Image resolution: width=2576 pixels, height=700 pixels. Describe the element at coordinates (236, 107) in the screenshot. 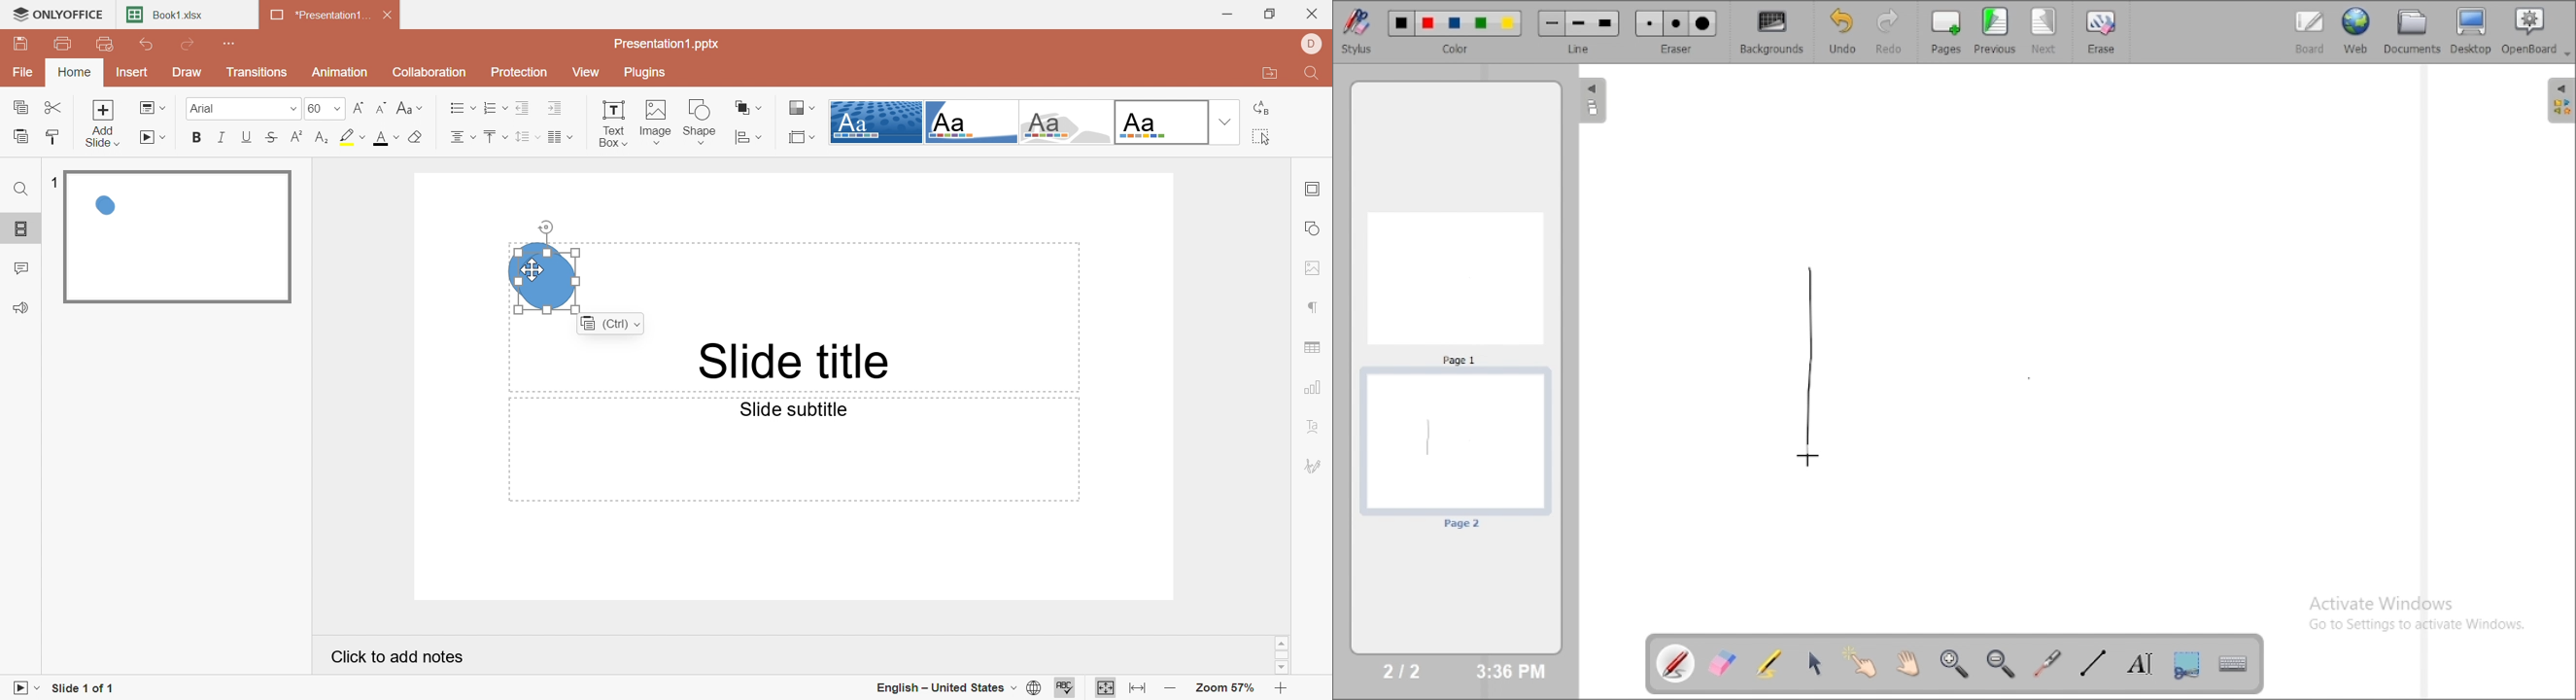

I see `Font` at that location.